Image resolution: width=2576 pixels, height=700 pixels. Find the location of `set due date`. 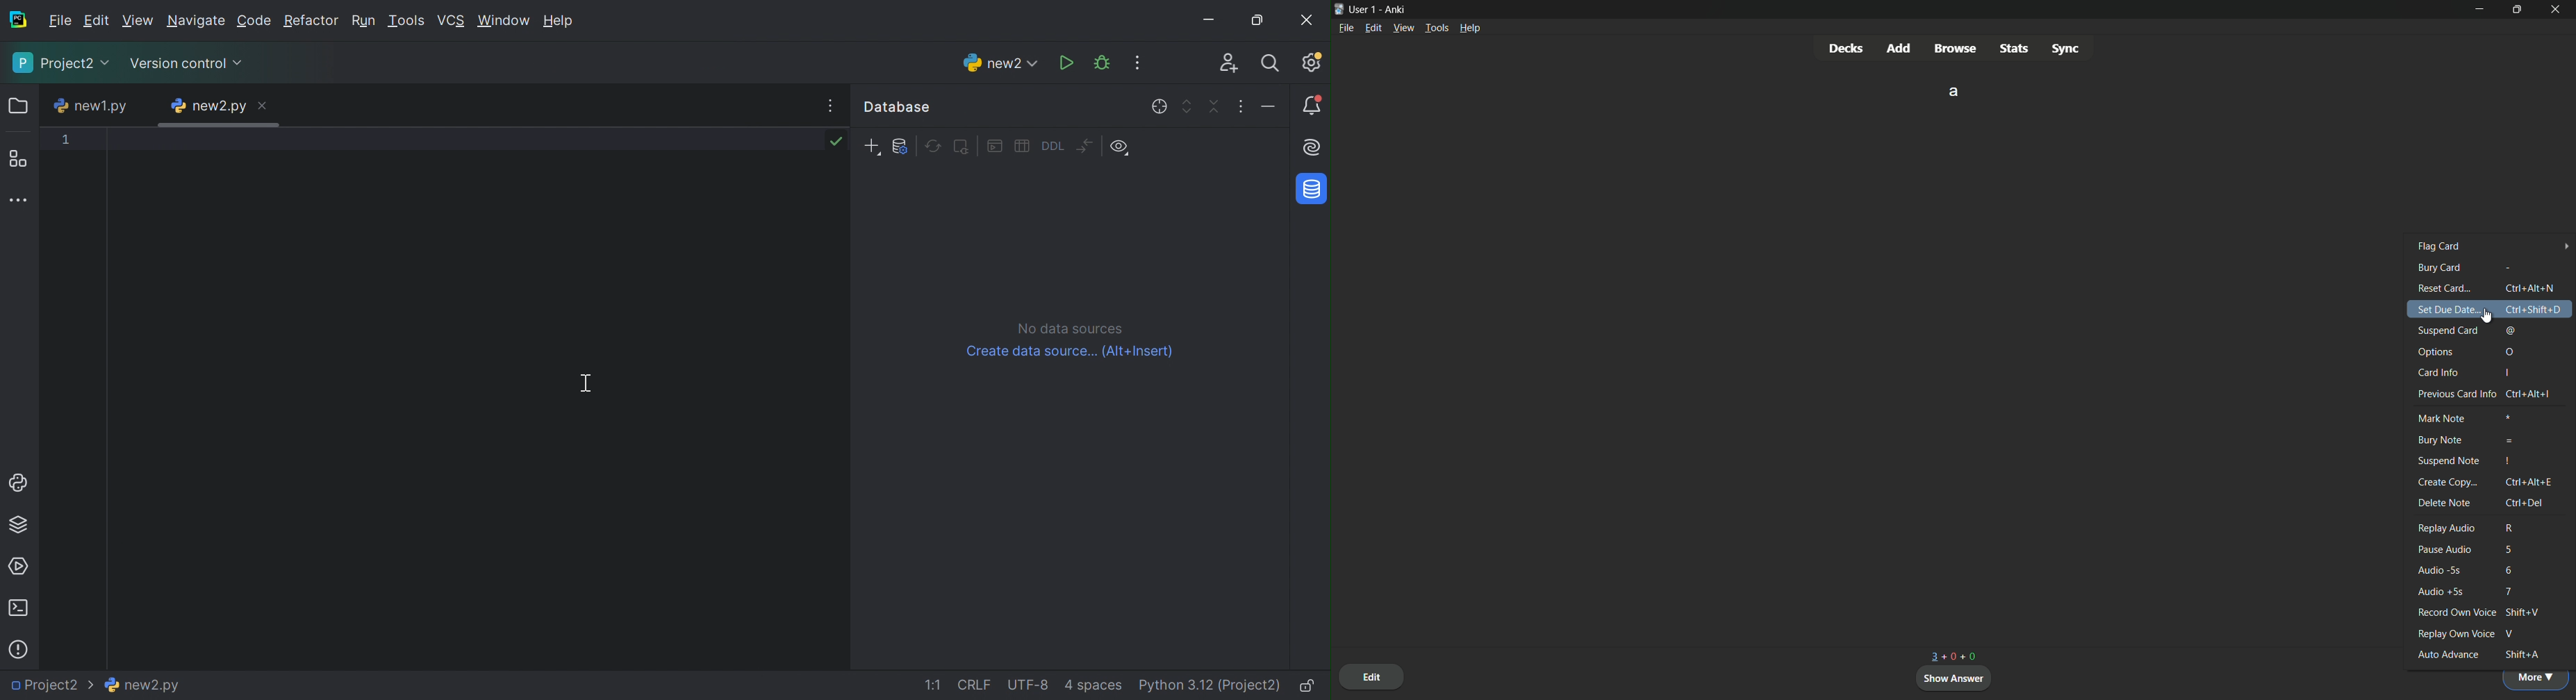

set due date is located at coordinates (2446, 310).